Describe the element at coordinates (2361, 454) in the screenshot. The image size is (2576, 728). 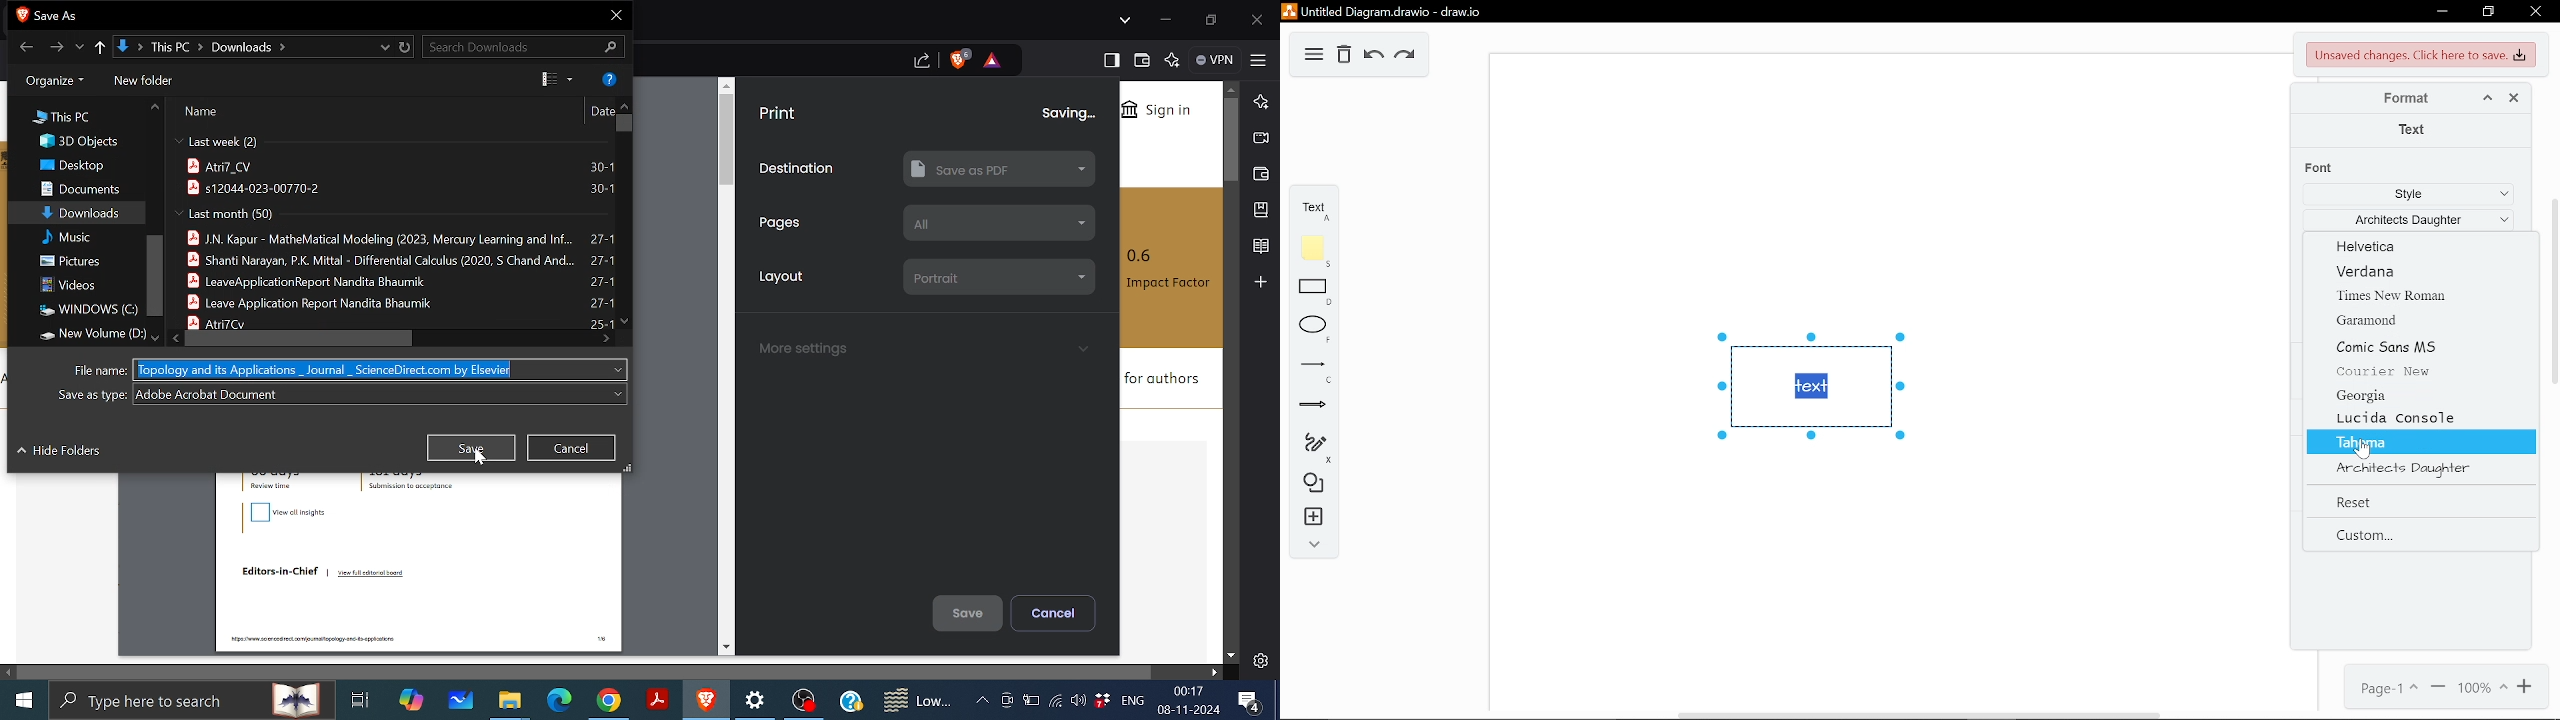
I see `cursor` at that location.